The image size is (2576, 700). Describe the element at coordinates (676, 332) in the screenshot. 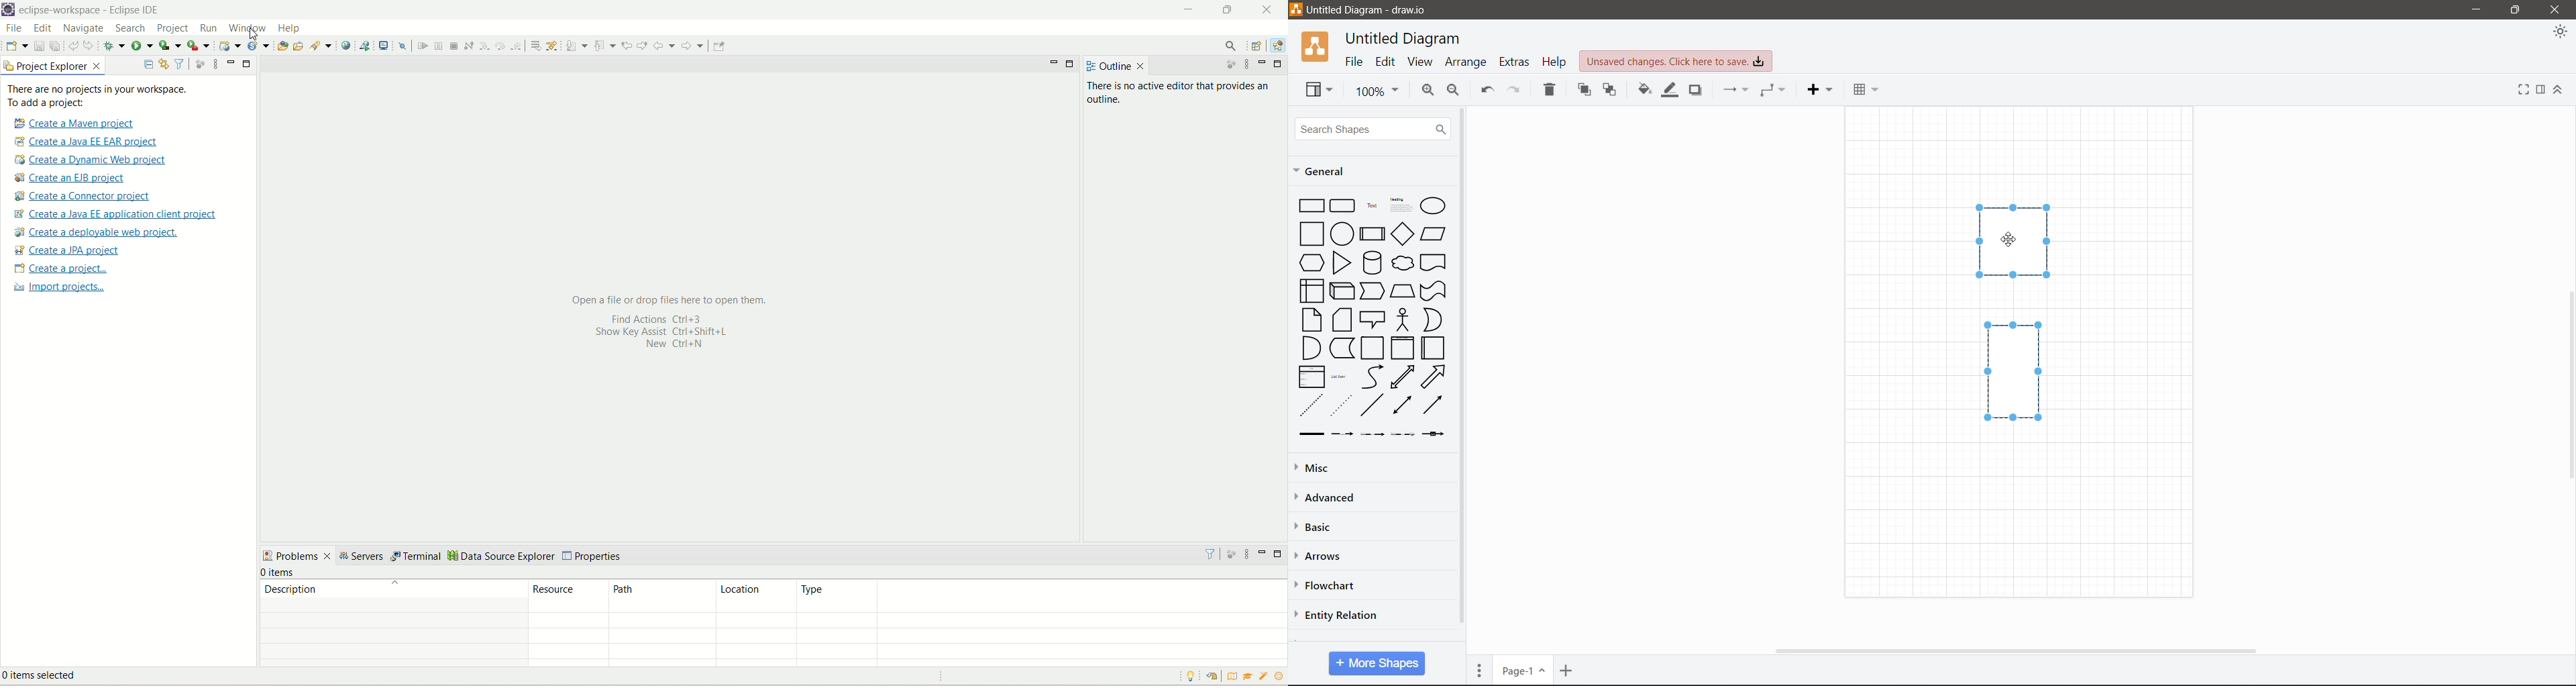

I see `Show Key Assist Ctrl+Shift+L` at that location.